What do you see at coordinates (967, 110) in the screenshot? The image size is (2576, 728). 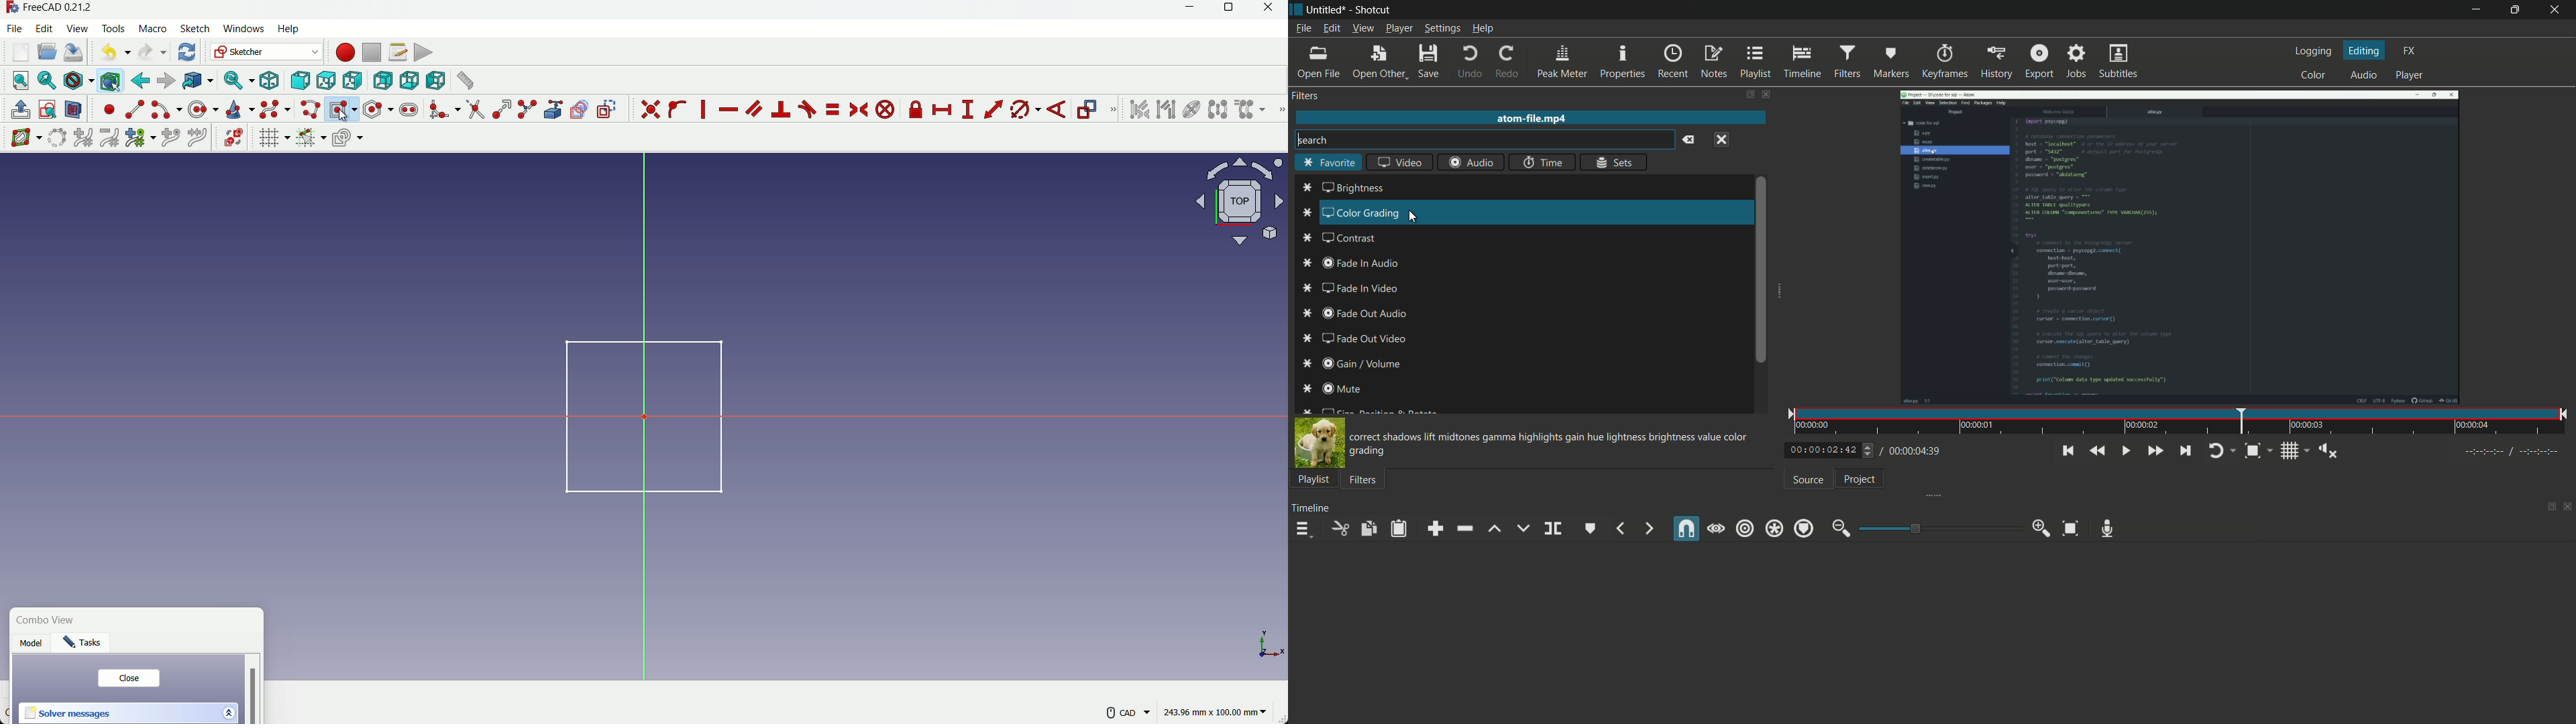 I see `constraint vertical distance` at bounding box center [967, 110].